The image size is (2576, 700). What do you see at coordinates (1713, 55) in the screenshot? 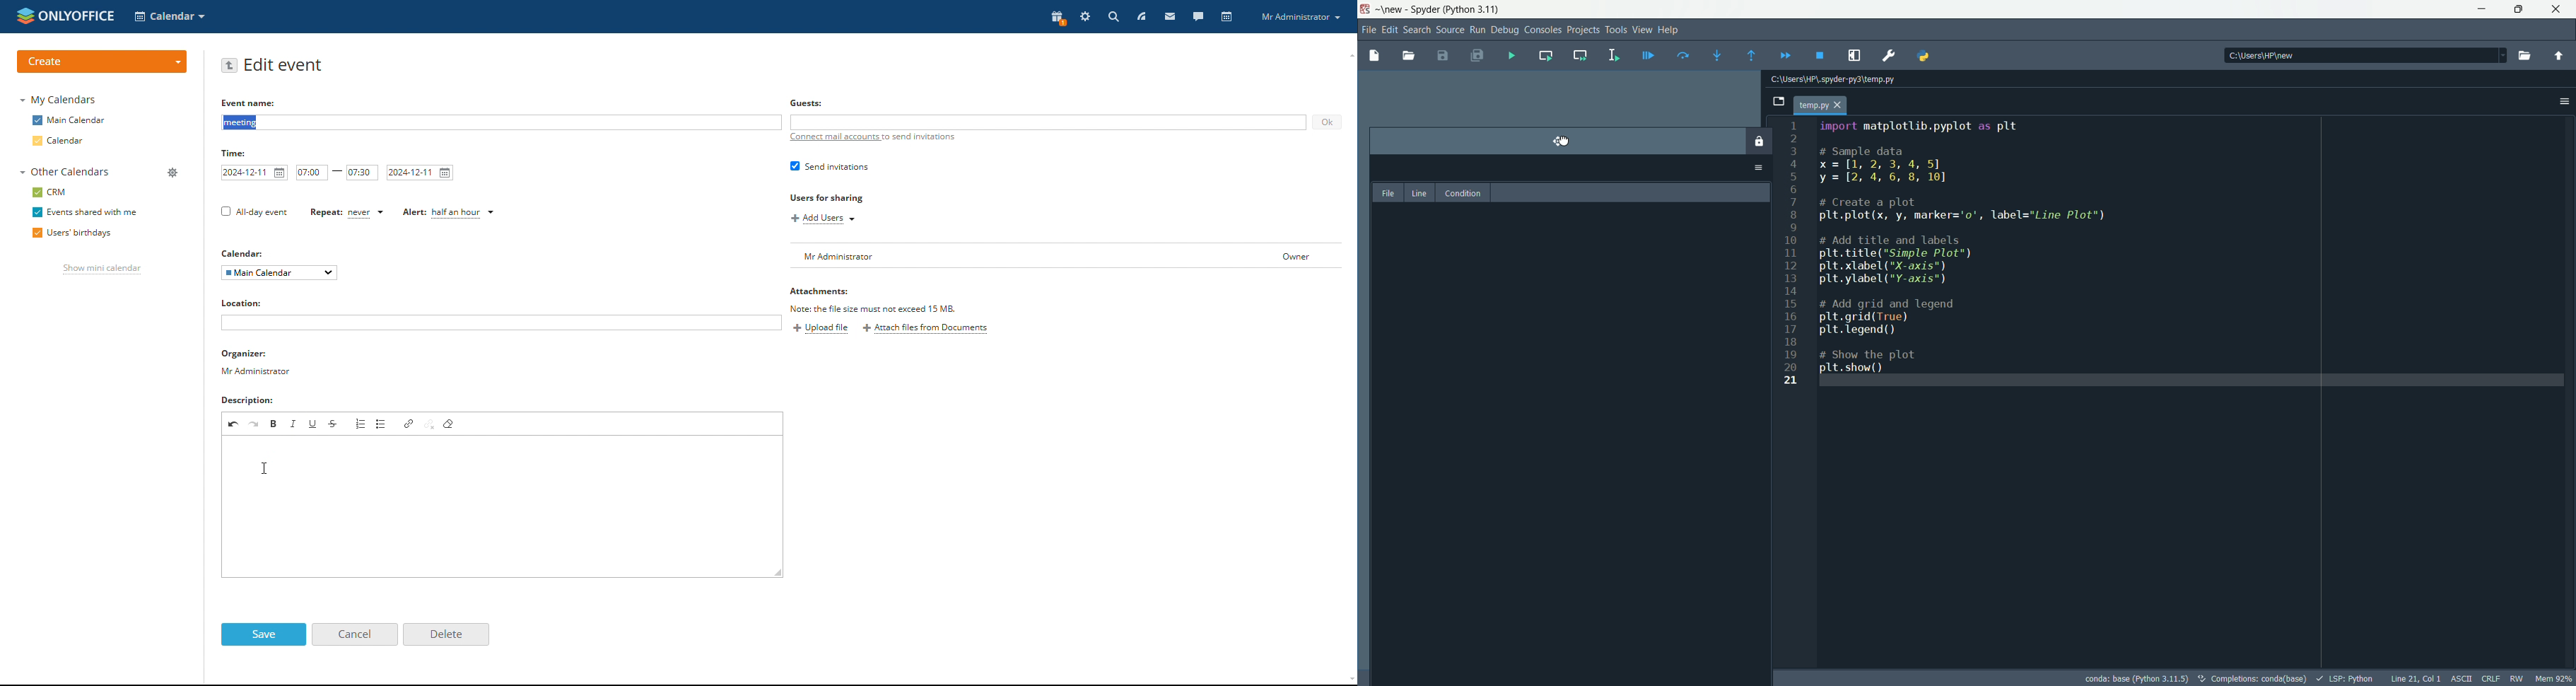
I see `step into function` at bounding box center [1713, 55].